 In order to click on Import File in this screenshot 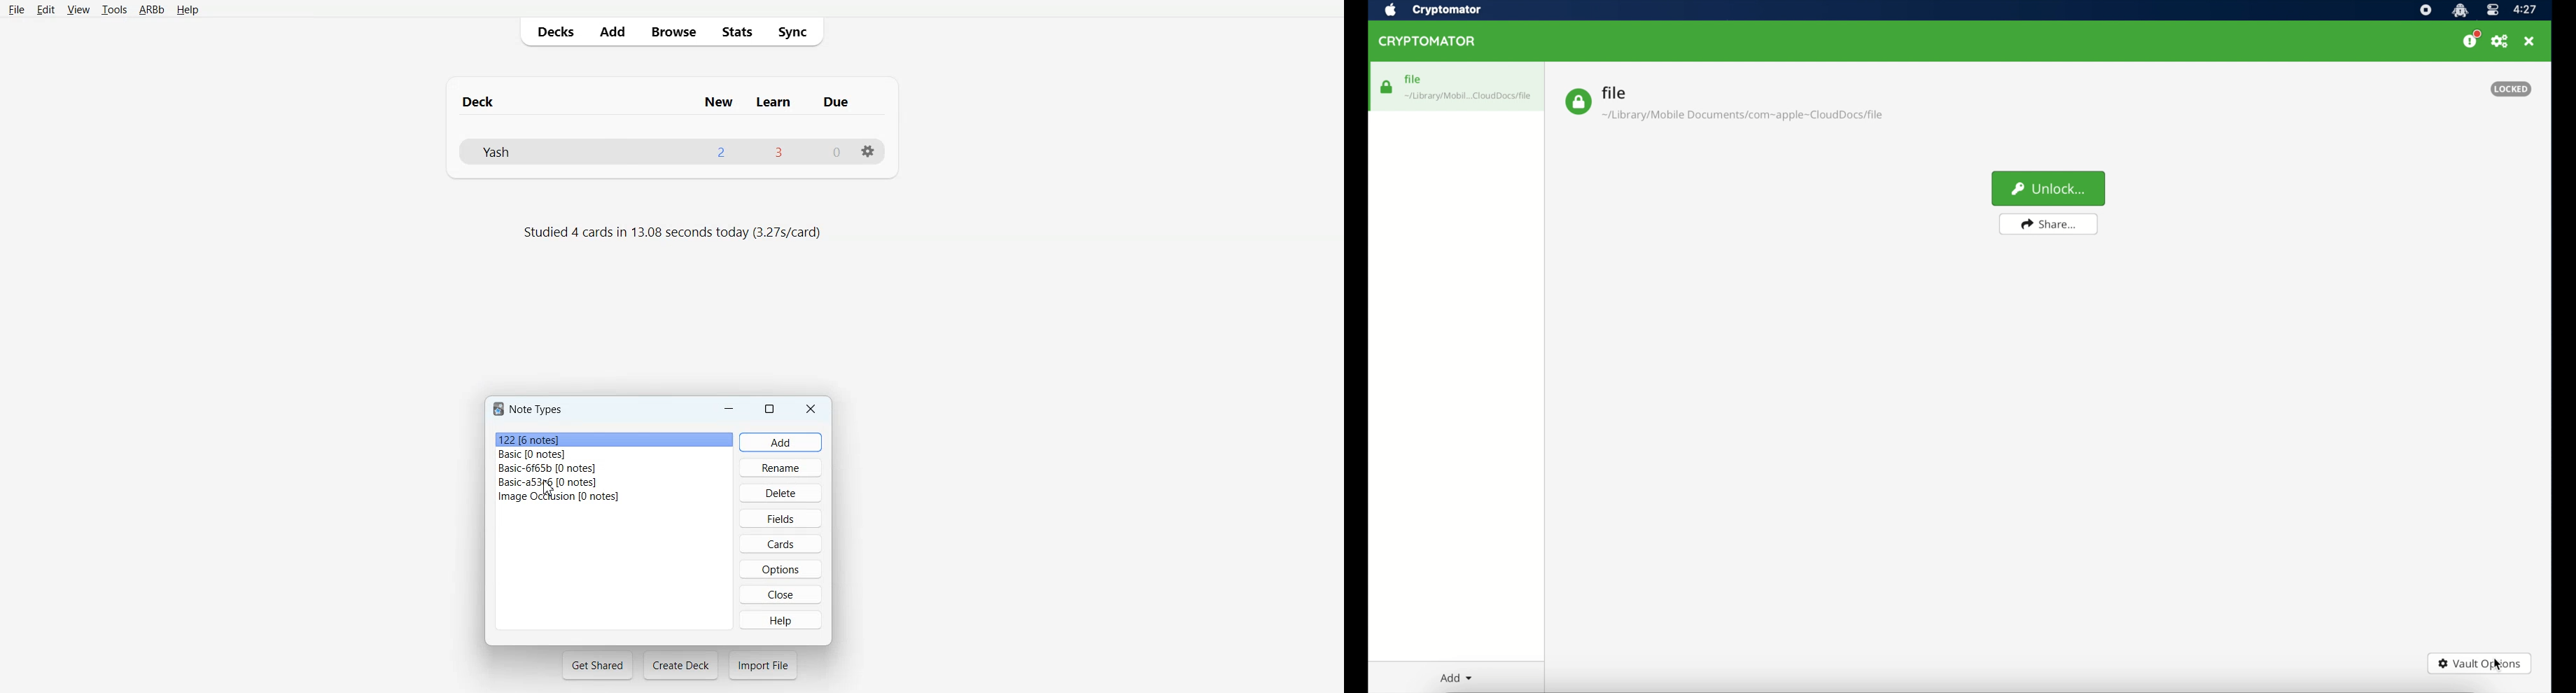, I will do `click(763, 665)`.